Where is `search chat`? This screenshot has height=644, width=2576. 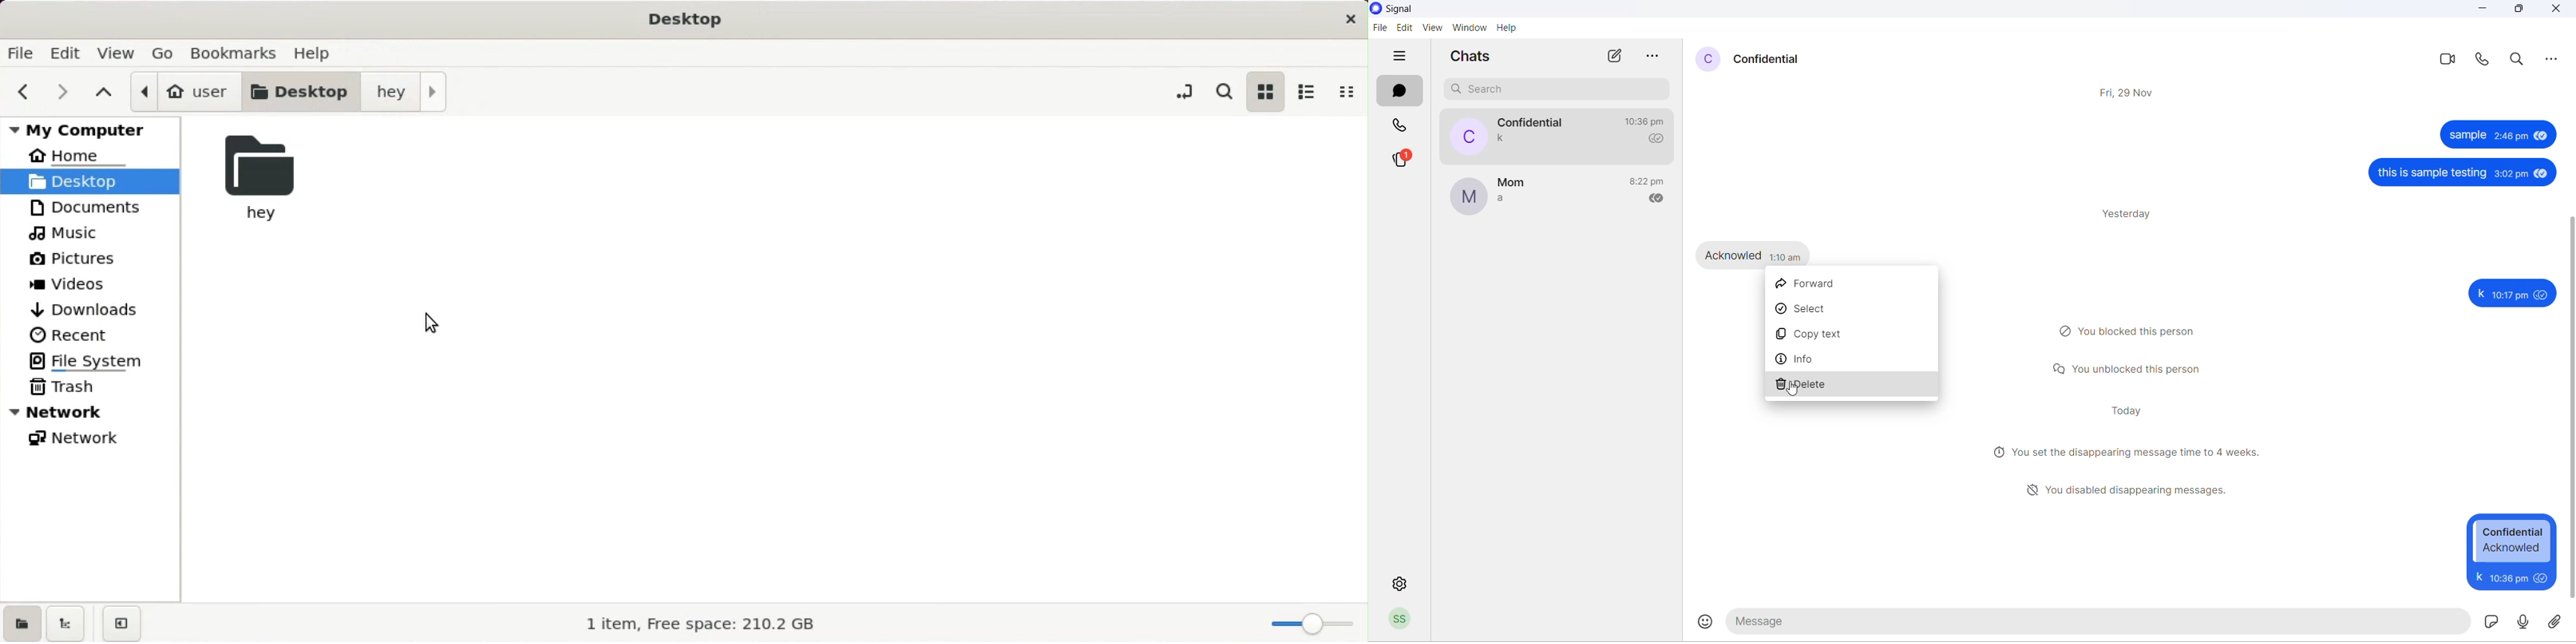
search chat is located at coordinates (1558, 90).